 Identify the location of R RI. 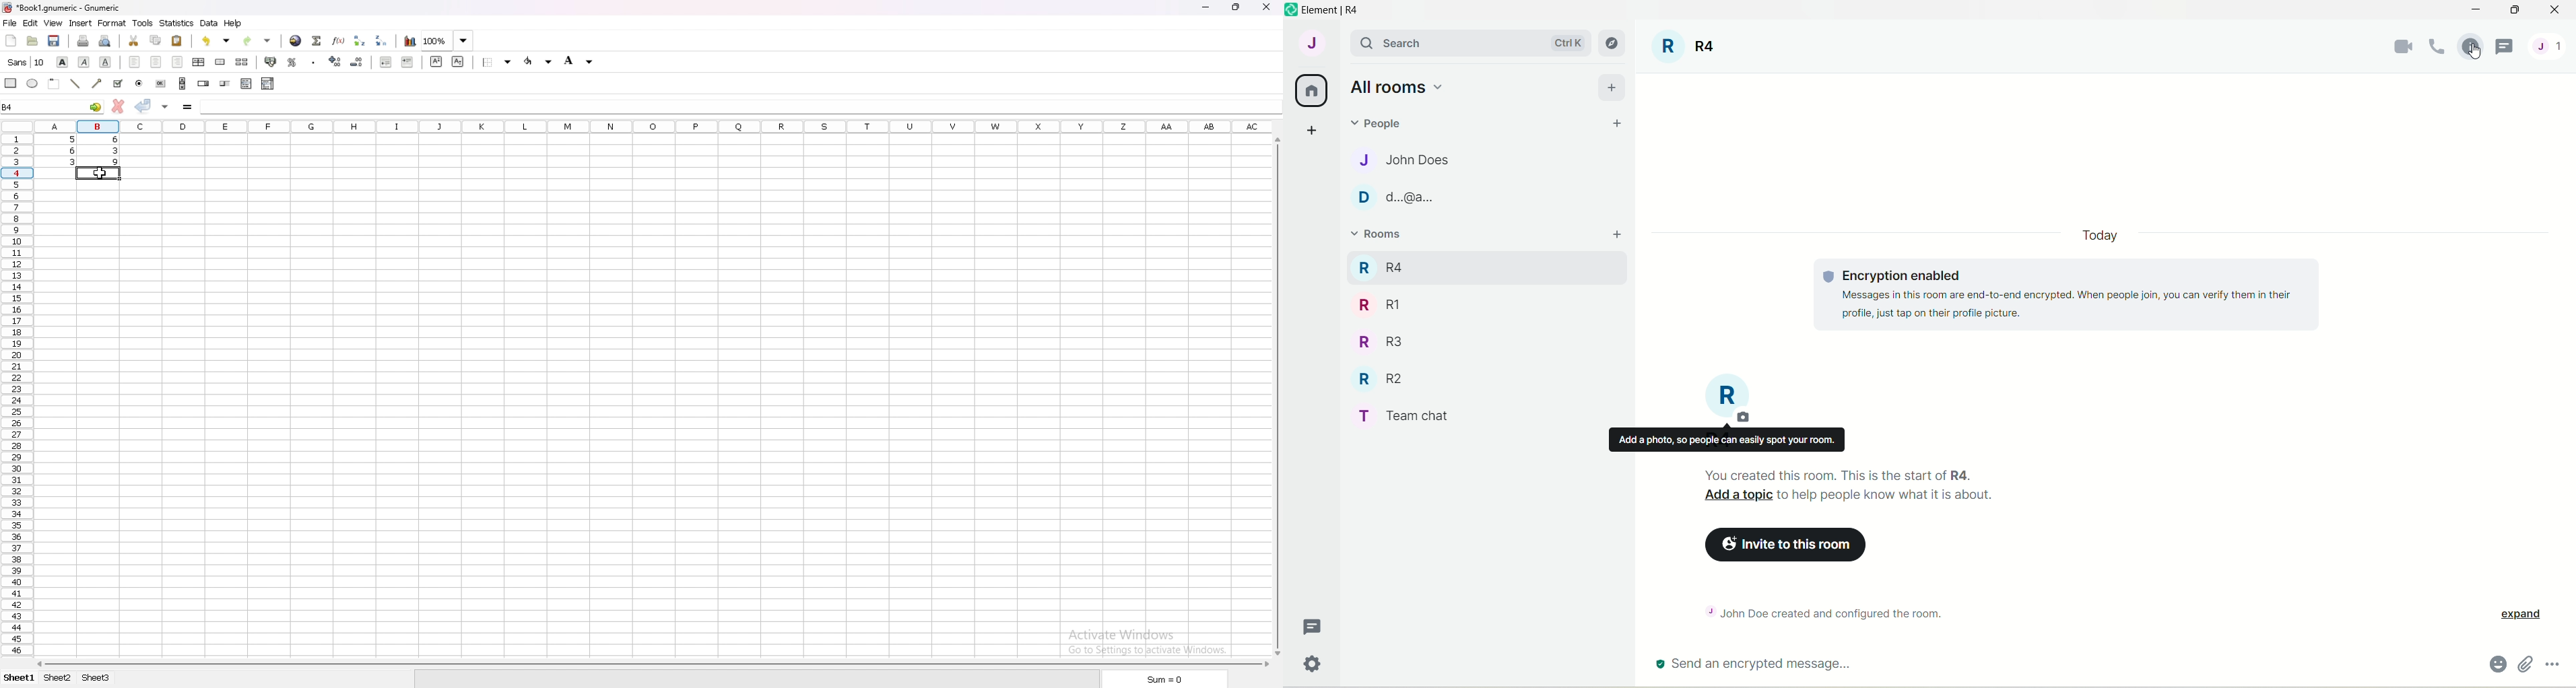
(1379, 304).